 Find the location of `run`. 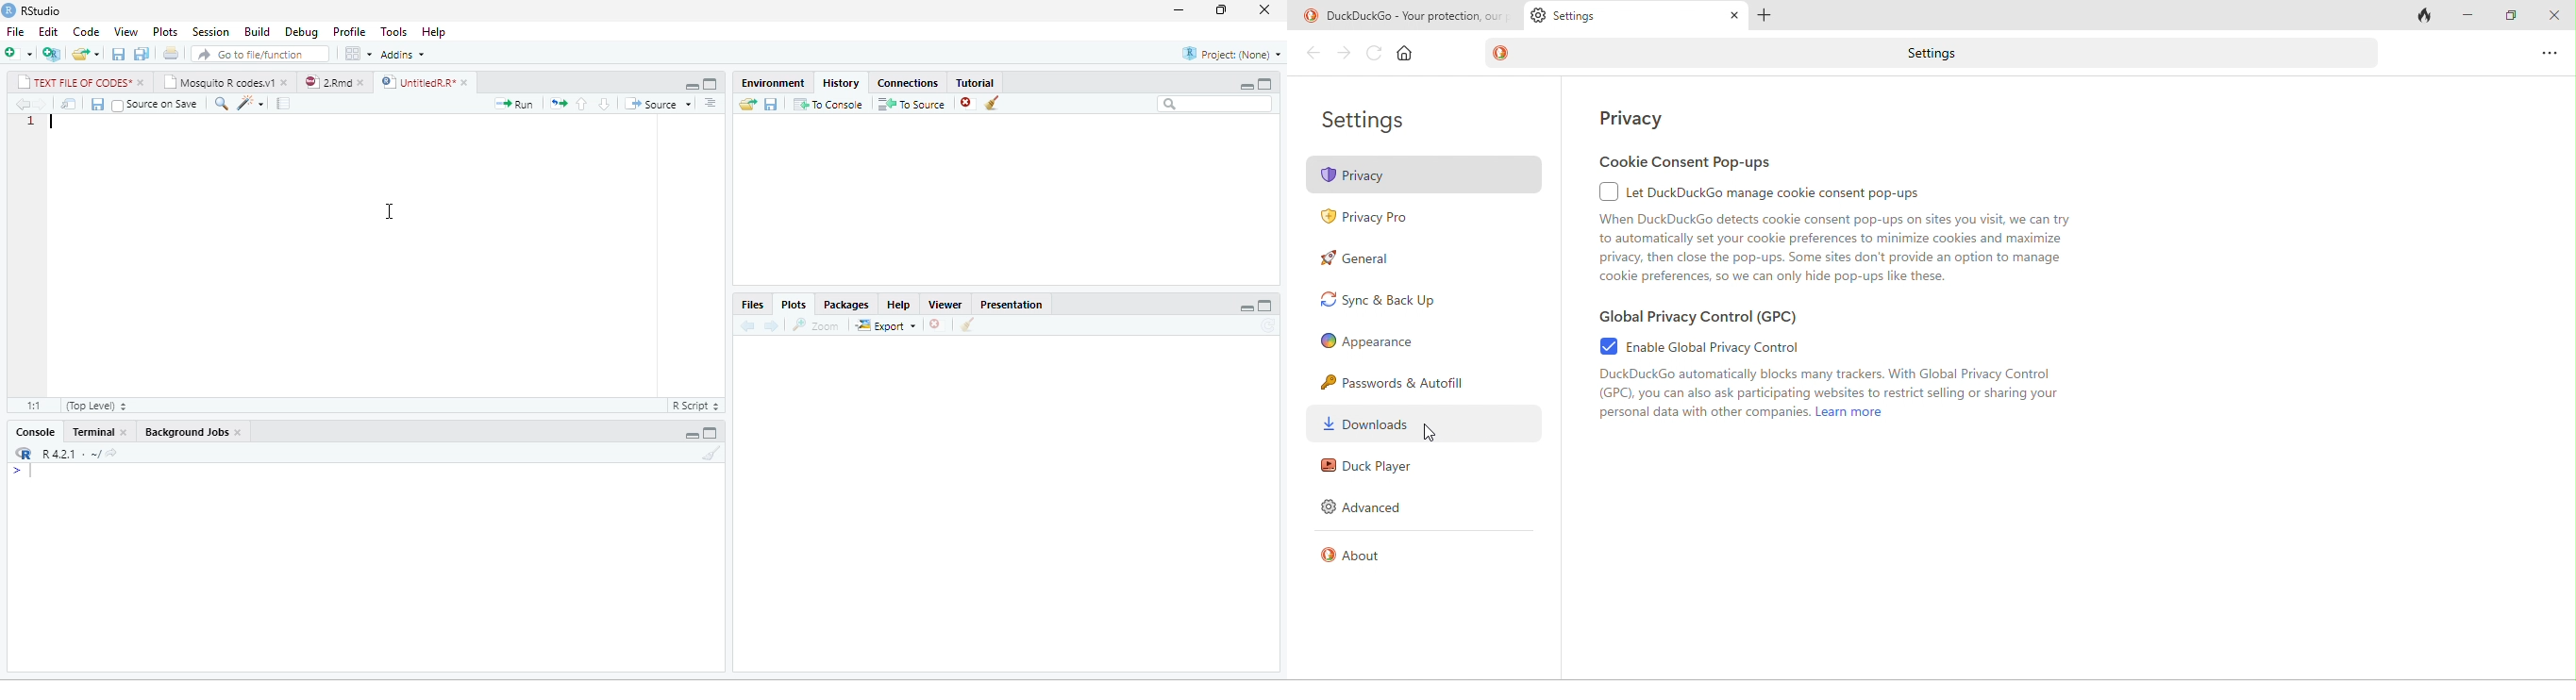

run is located at coordinates (515, 104).